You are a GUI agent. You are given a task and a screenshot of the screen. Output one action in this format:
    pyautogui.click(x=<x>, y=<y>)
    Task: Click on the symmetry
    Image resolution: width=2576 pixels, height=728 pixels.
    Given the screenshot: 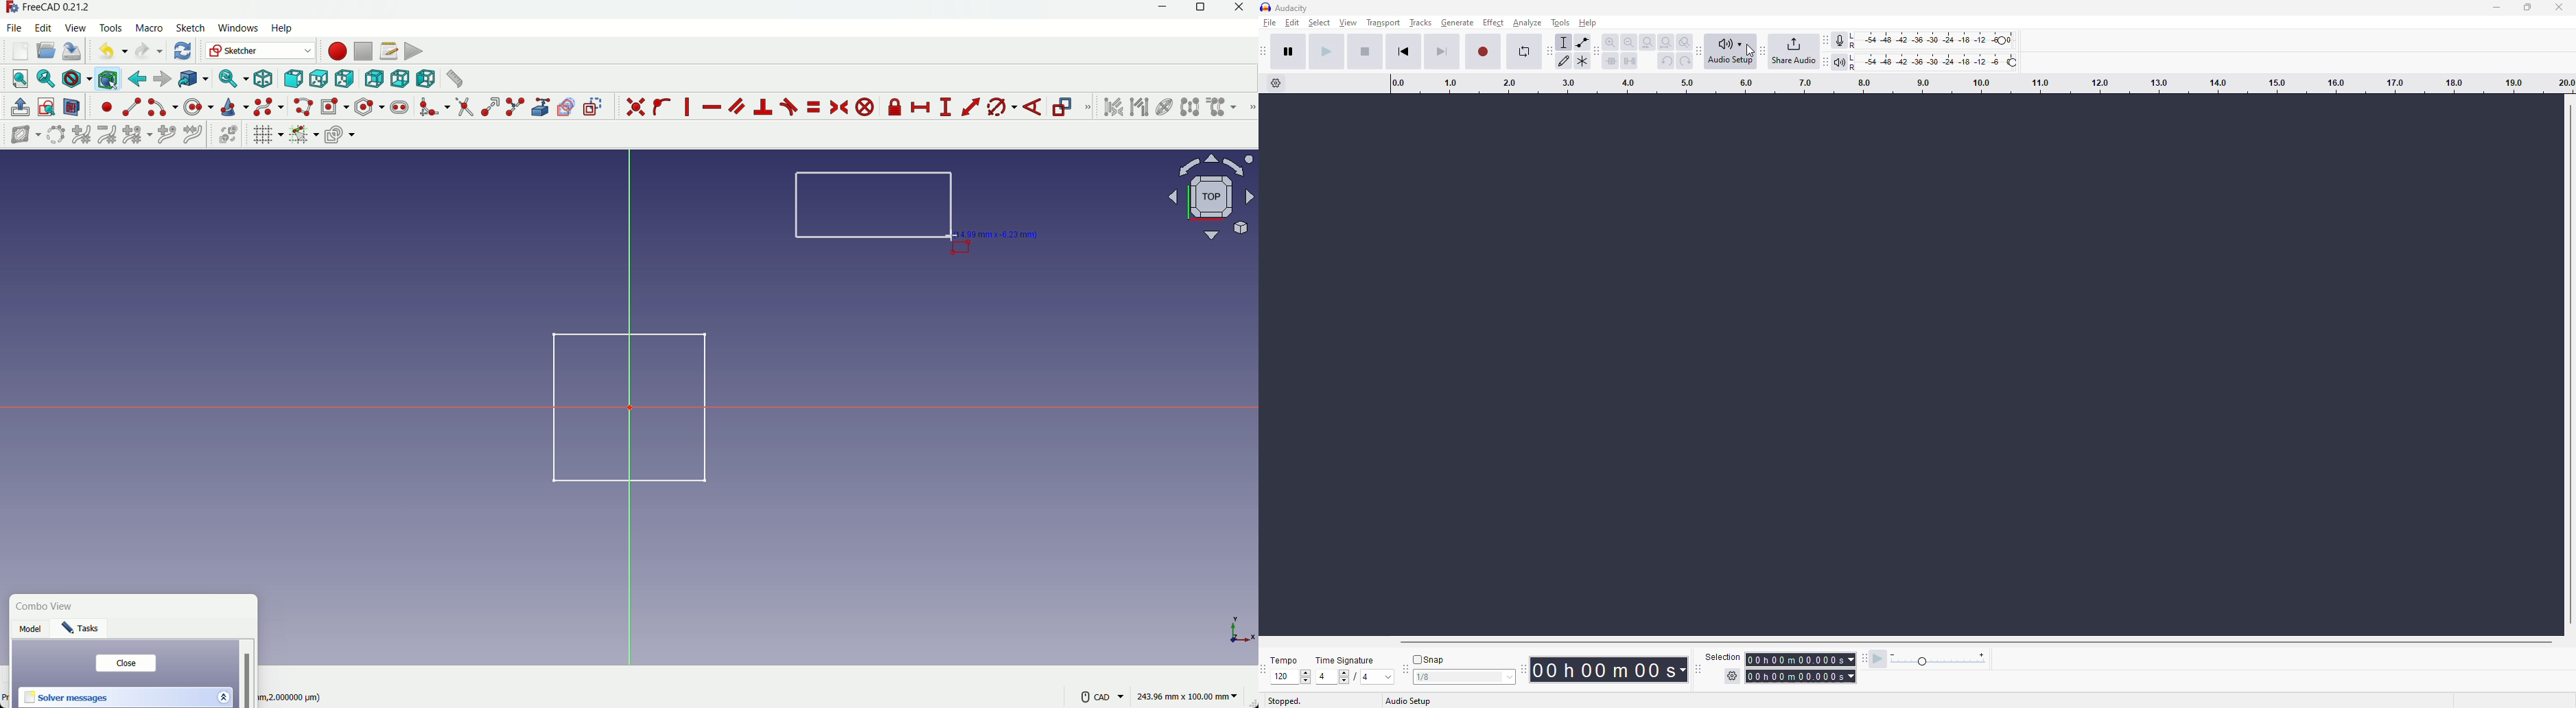 What is the action you would take?
    pyautogui.click(x=1190, y=107)
    